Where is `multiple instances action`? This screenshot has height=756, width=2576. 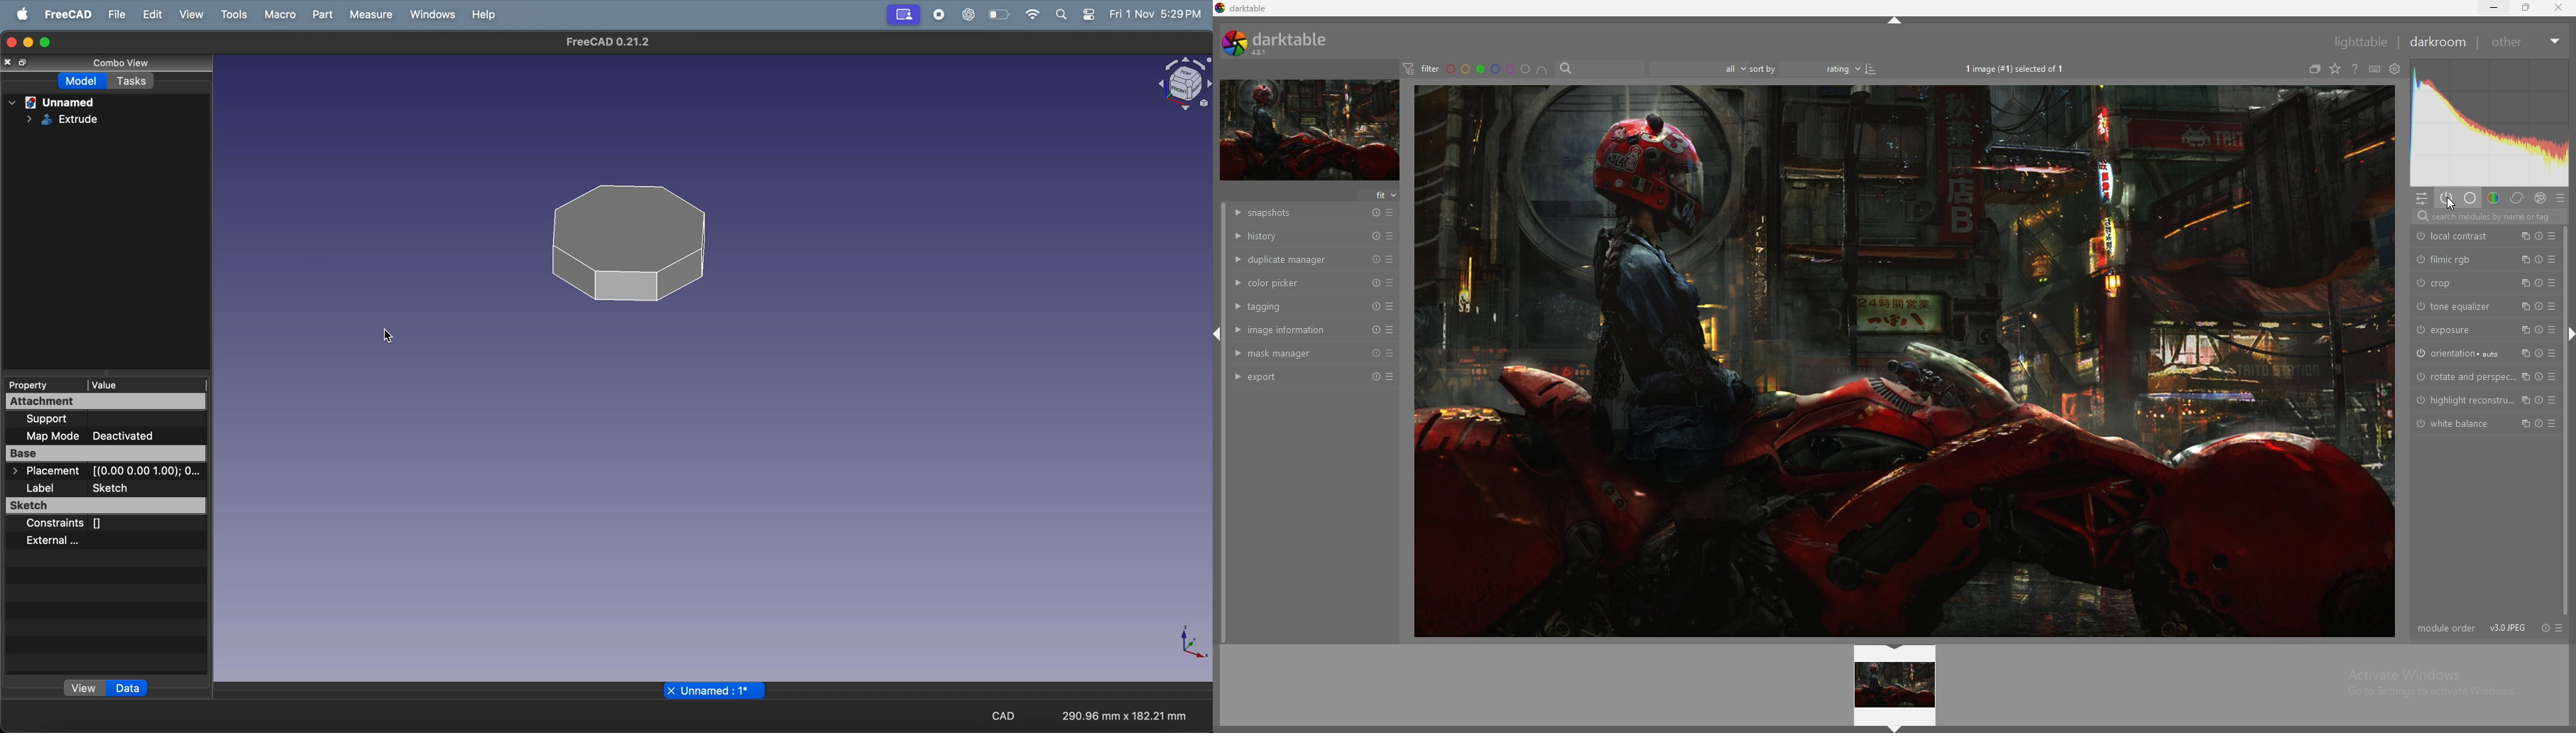 multiple instances action is located at coordinates (2526, 261).